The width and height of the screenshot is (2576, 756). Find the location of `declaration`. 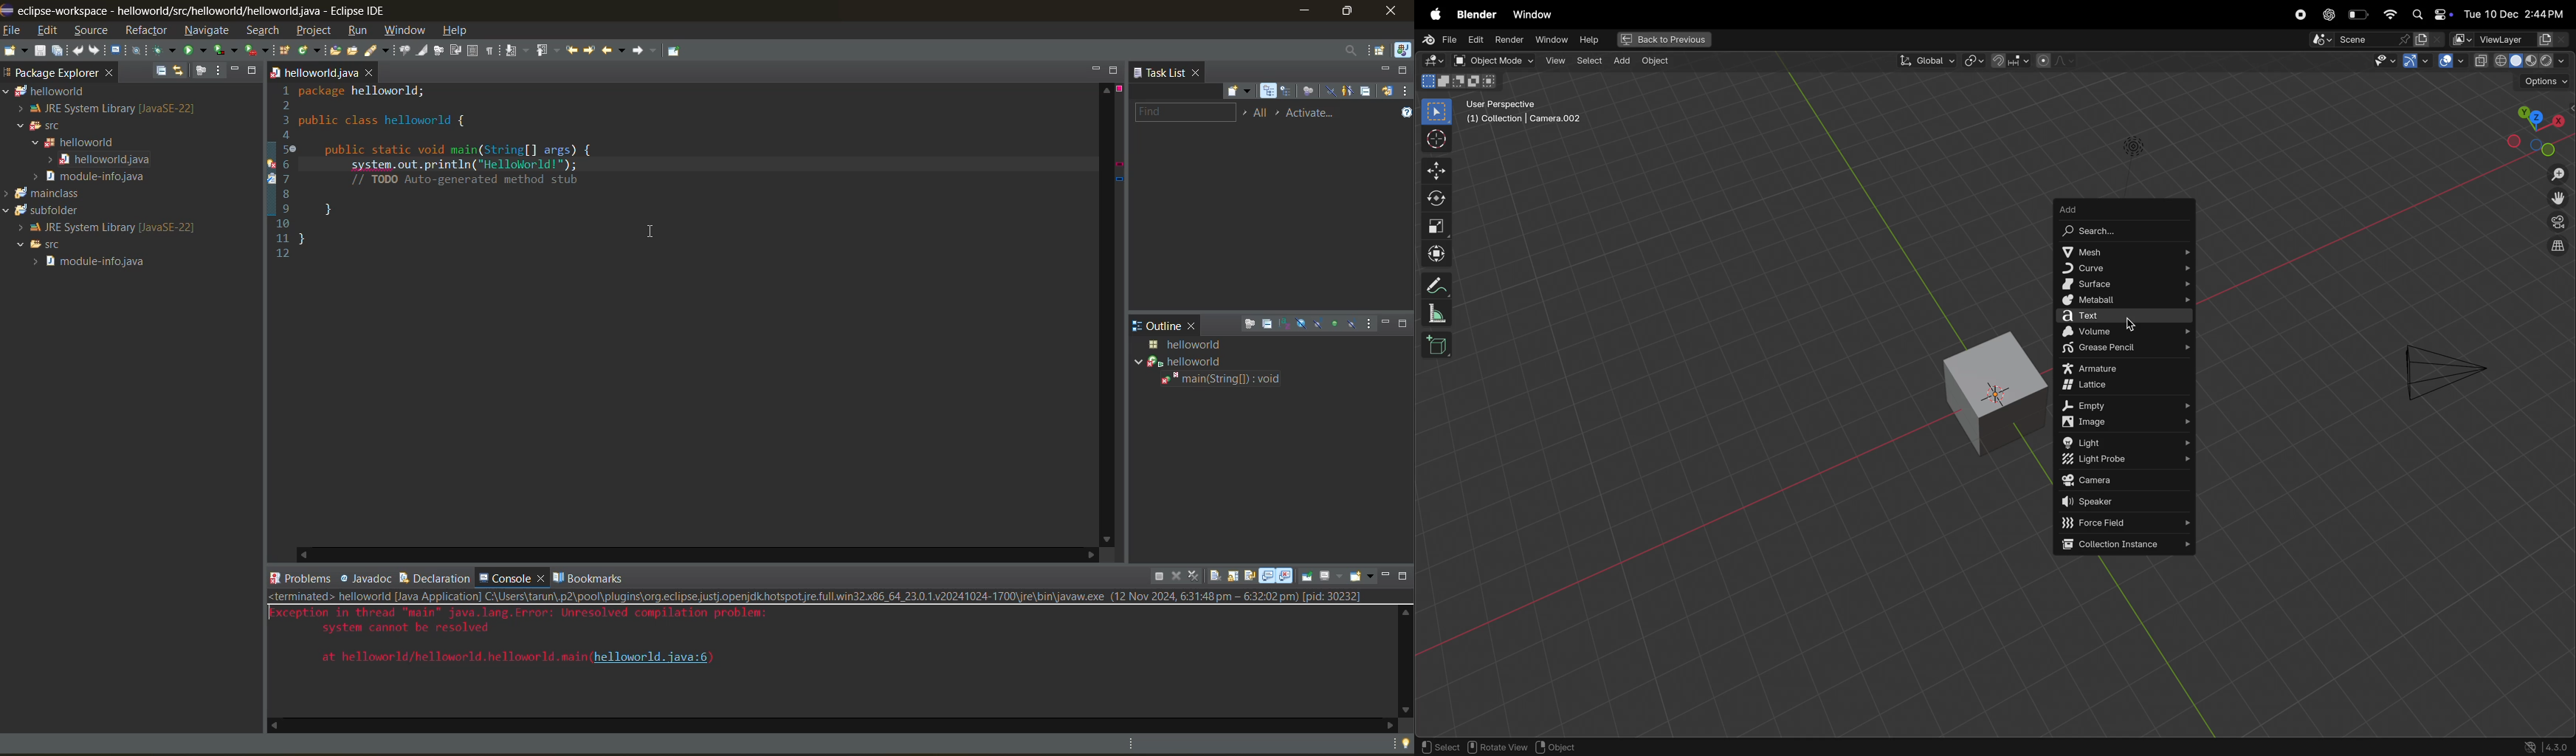

declaration is located at coordinates (437, 578).